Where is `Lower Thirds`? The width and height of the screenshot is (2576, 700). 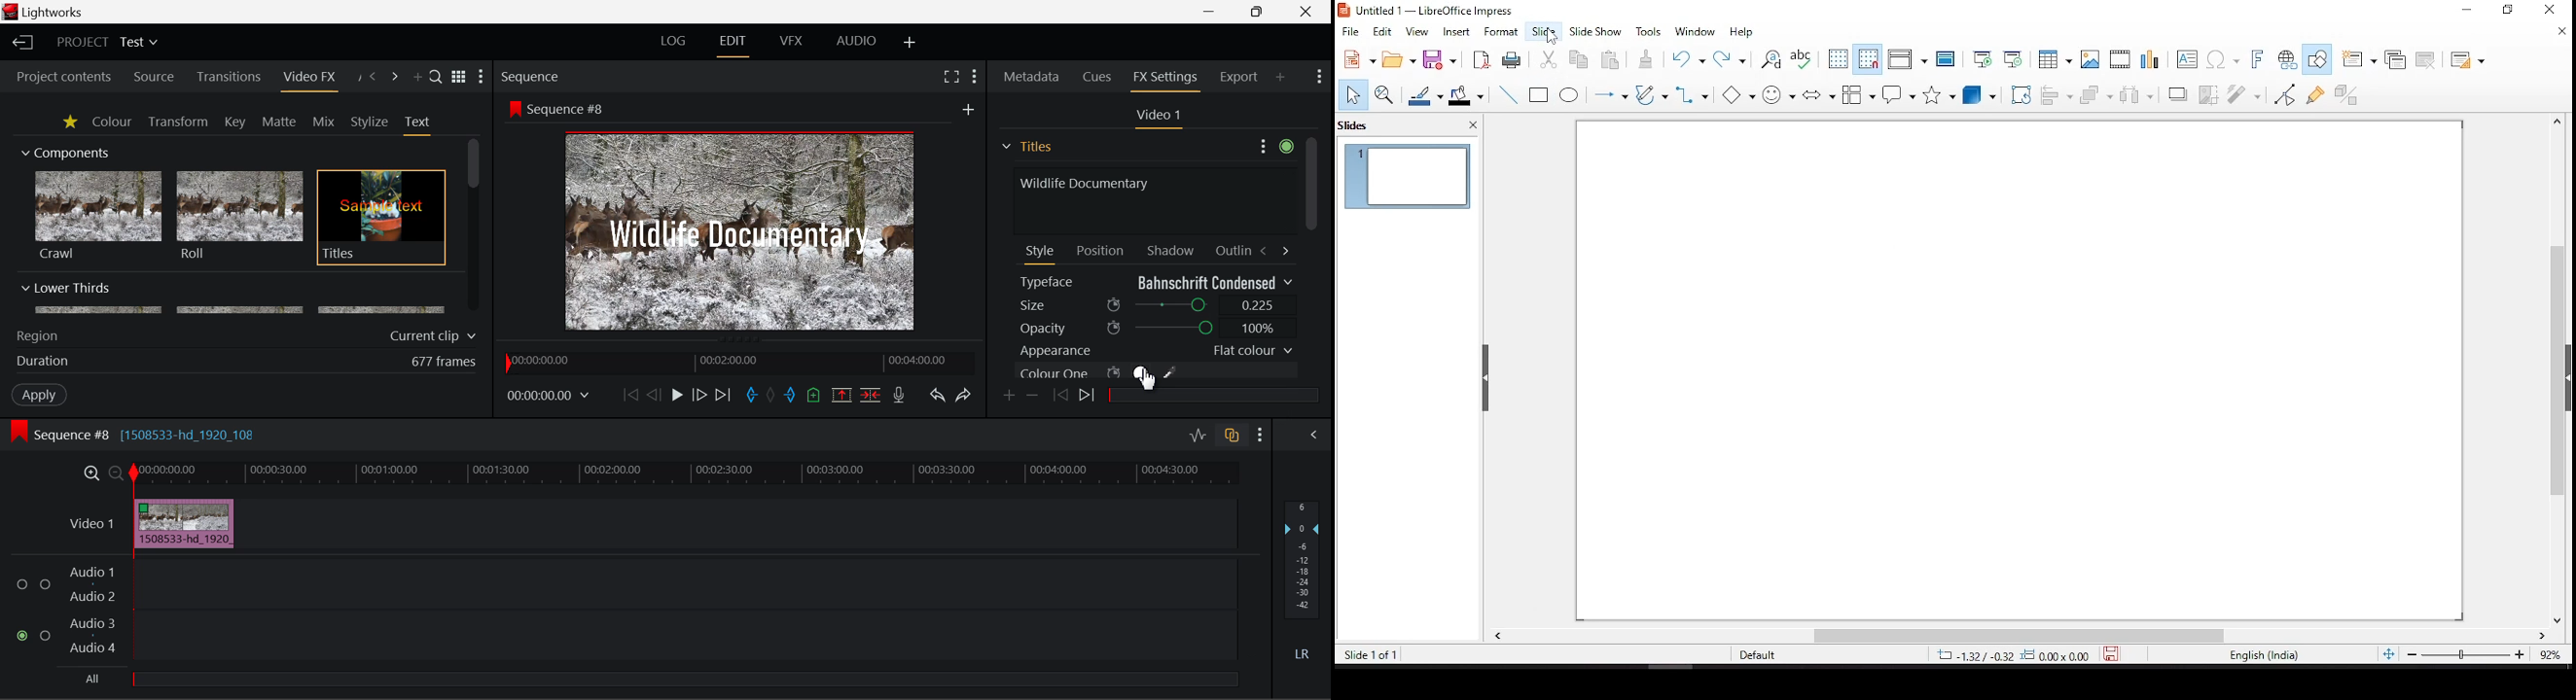 Lower Thirds is located at coordinates (234, 297).